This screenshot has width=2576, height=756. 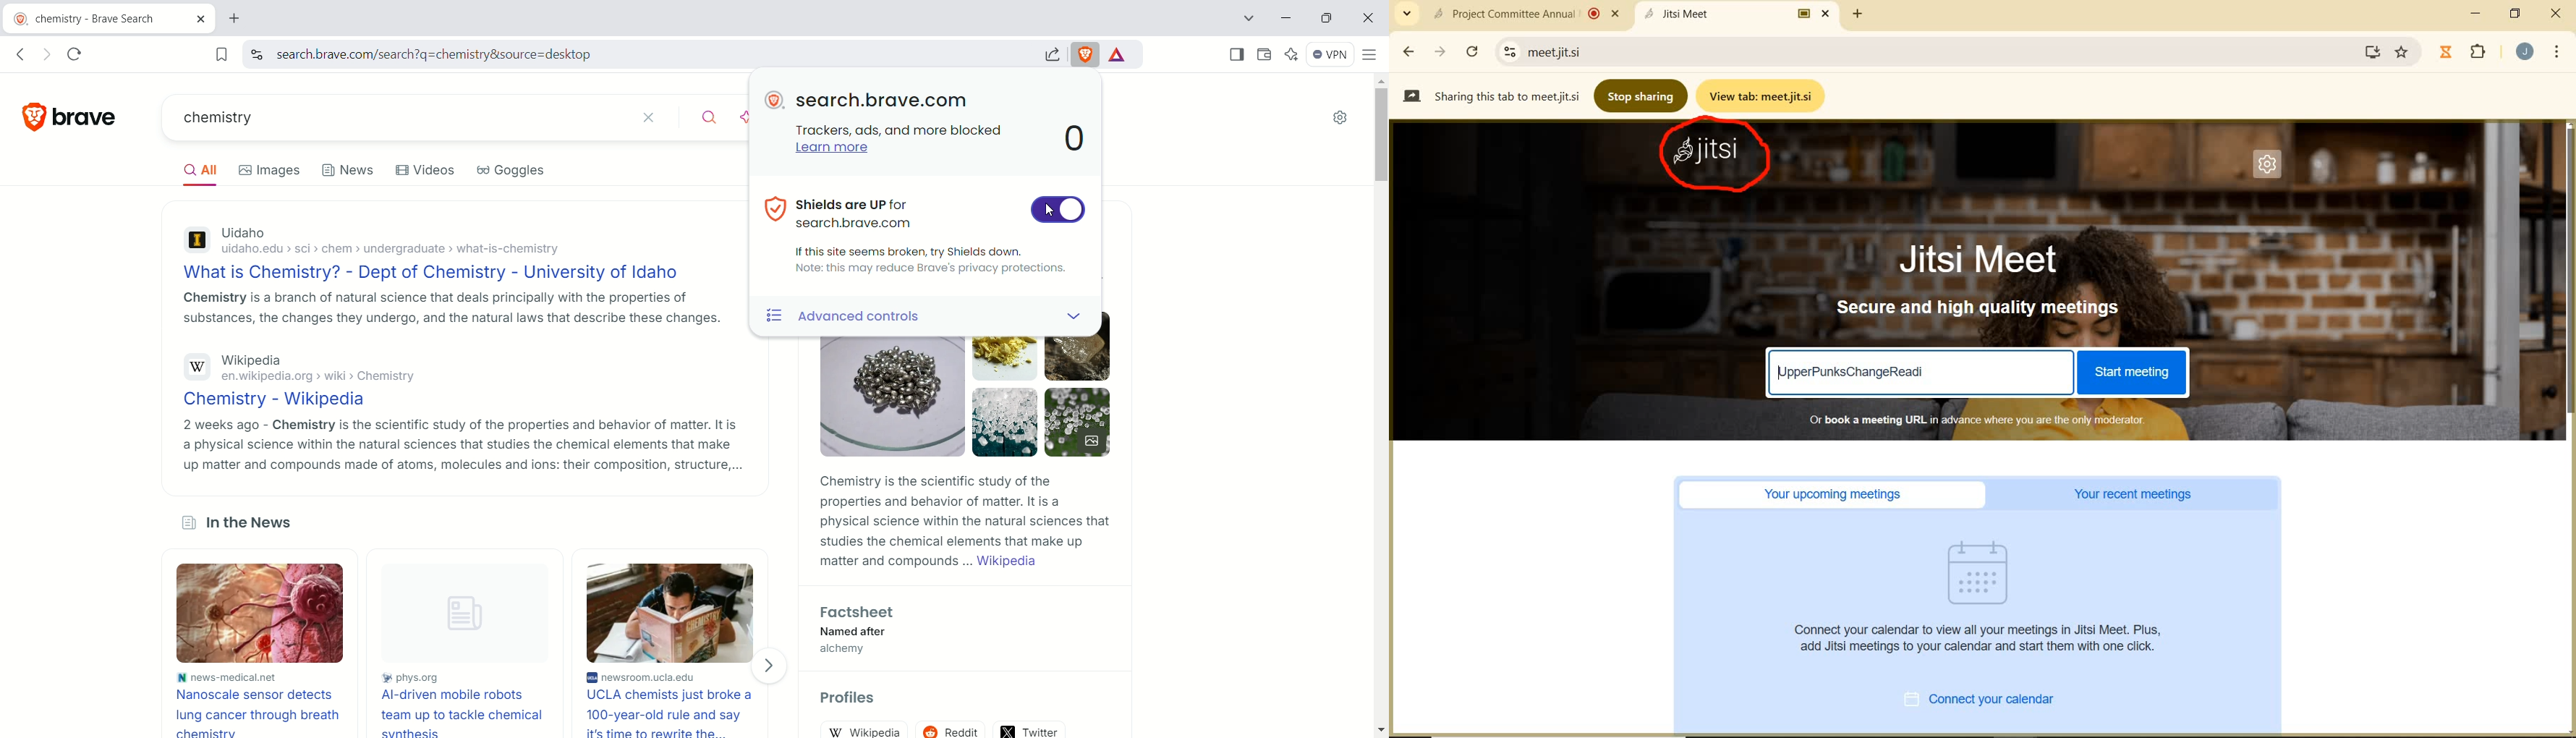 I want to click on Scroll bar, so click(x=1381, y=133).